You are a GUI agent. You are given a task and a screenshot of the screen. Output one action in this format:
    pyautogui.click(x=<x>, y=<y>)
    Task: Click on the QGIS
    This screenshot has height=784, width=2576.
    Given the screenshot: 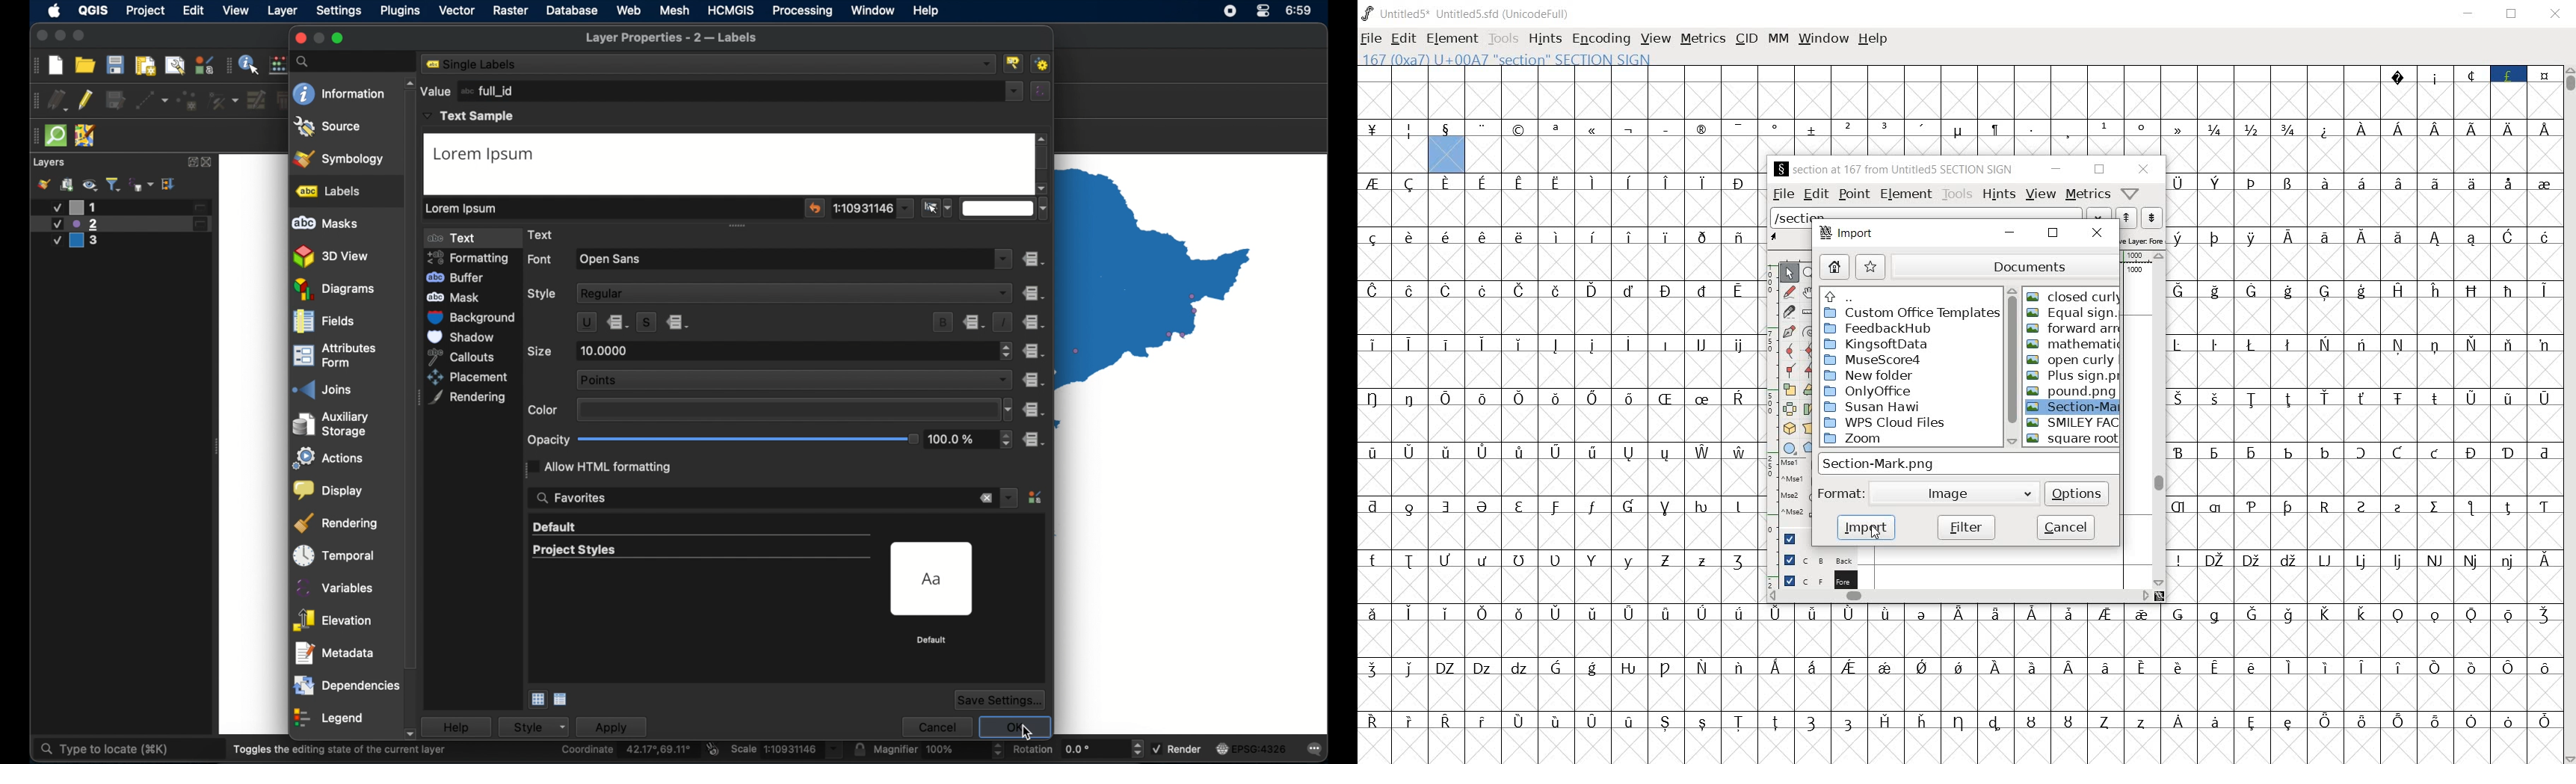 What is the action you would take?
    pyautogui.click(x=95, y=10)
    